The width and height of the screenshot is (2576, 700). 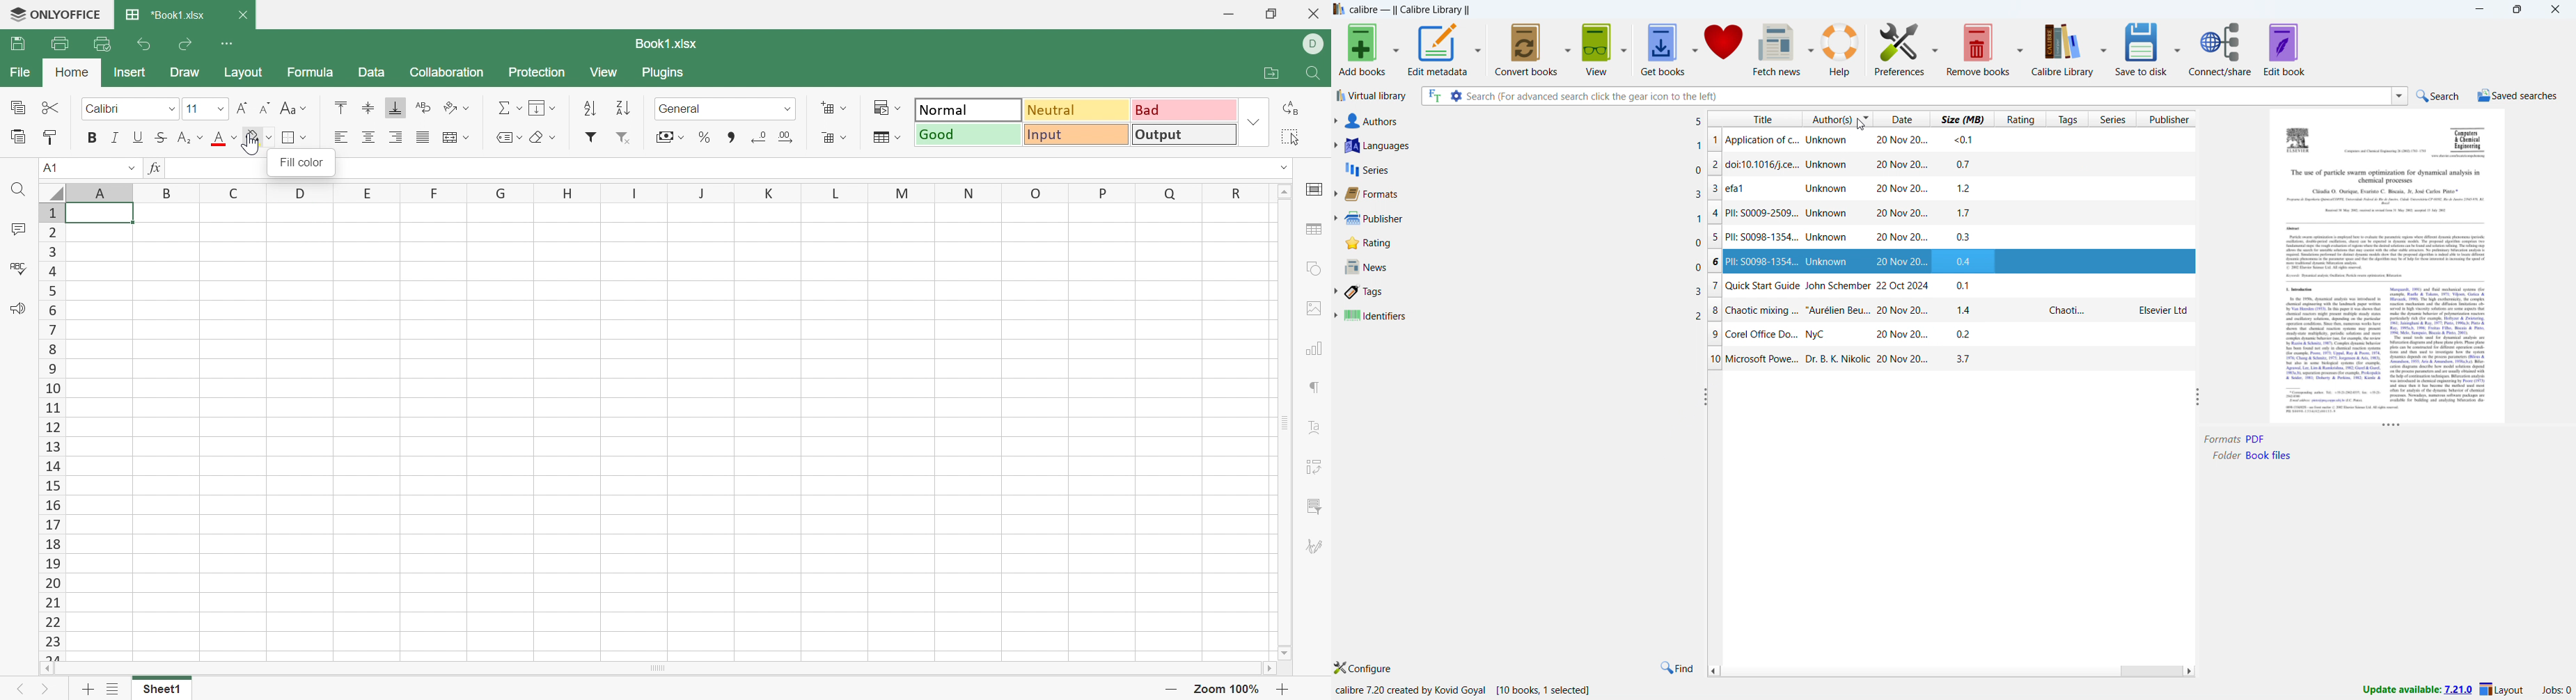 I want to click on configure, so click(x=1367, y=666).